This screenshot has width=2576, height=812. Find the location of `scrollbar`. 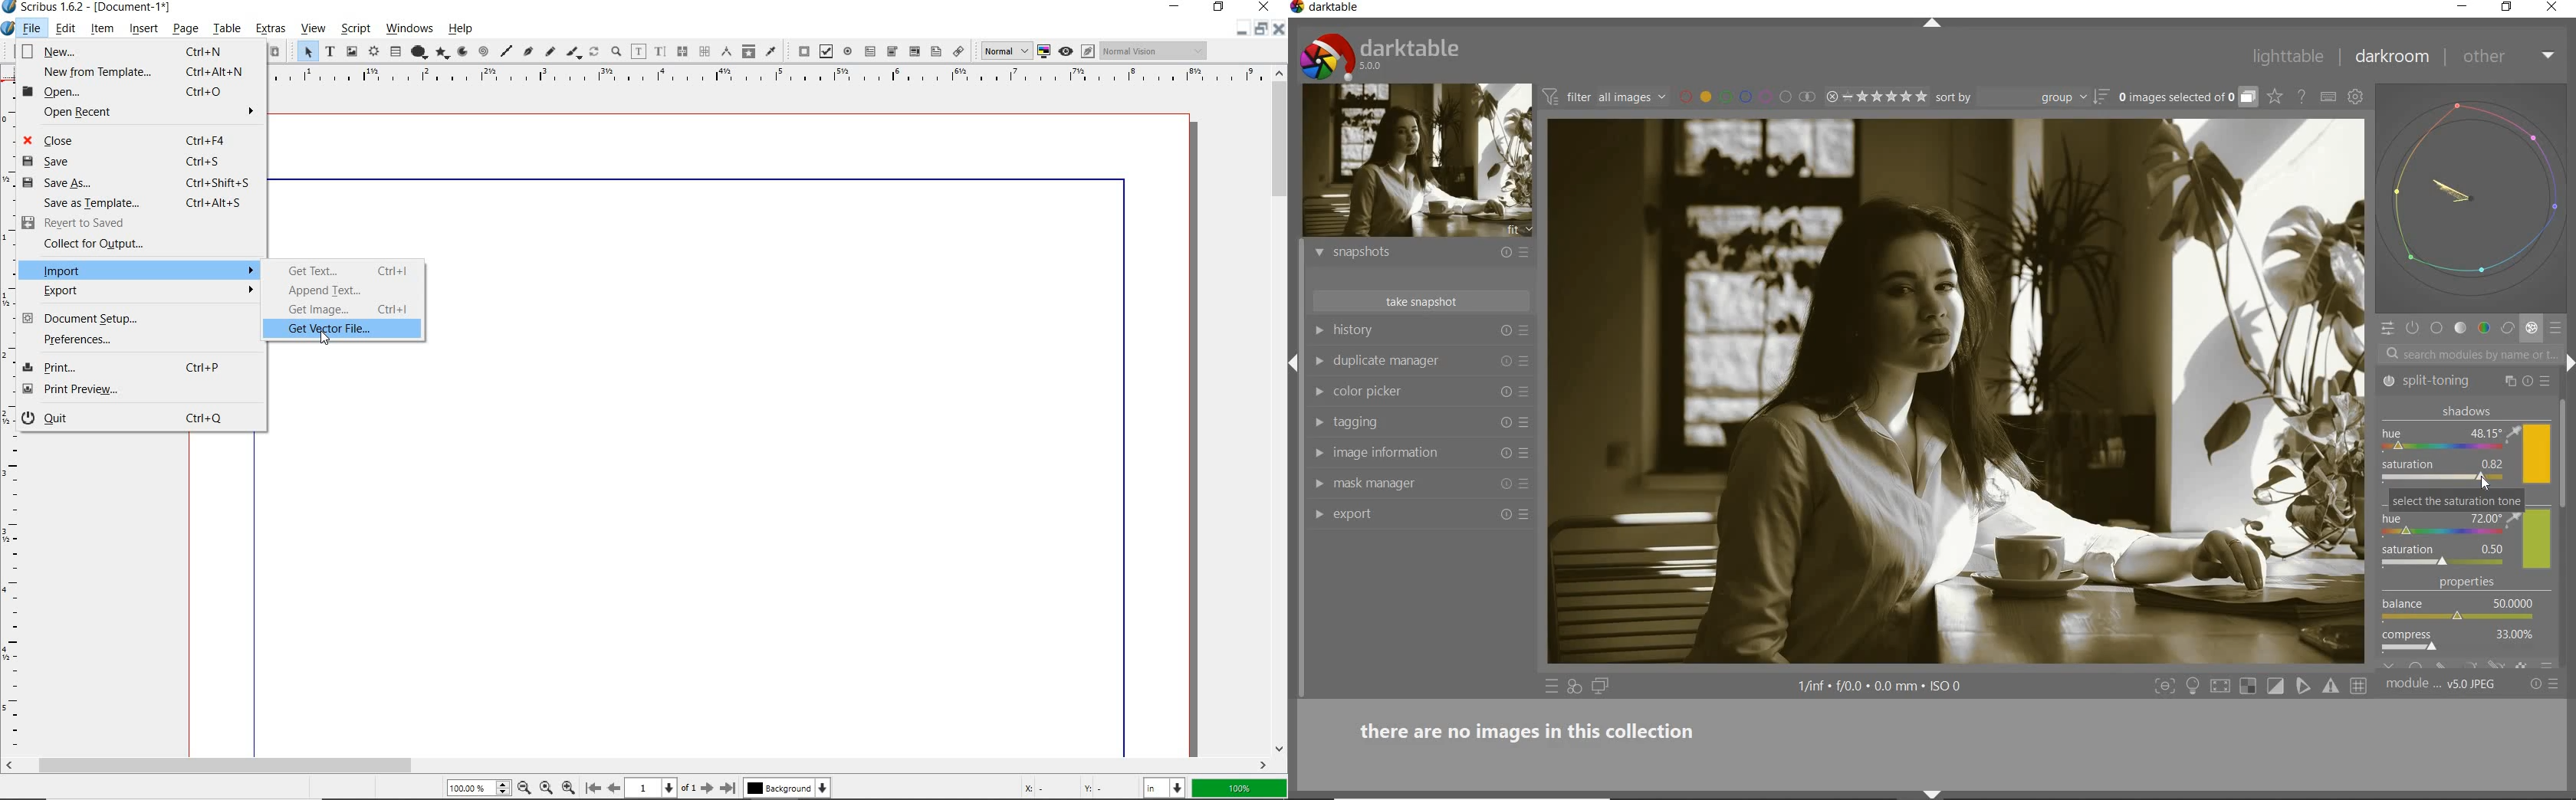

scrollbar is located at coordinates (1280, 411).